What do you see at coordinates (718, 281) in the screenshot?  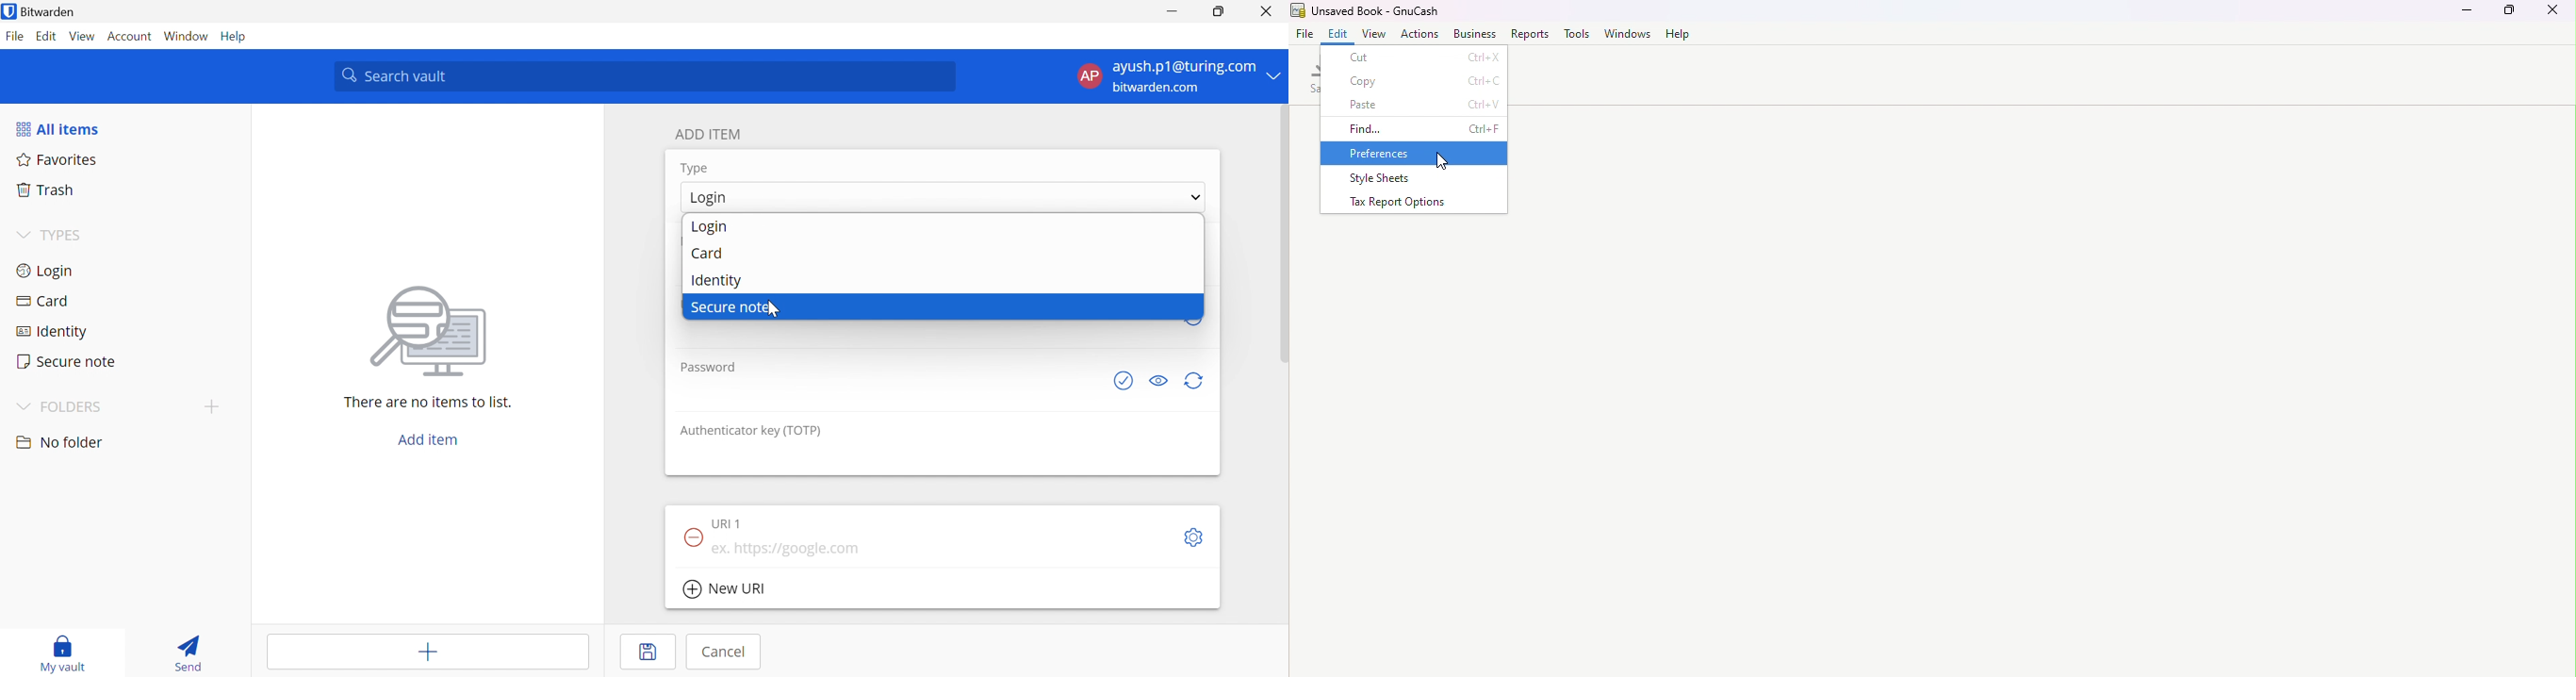 I see `Identity` at bounding box center [718, 281].